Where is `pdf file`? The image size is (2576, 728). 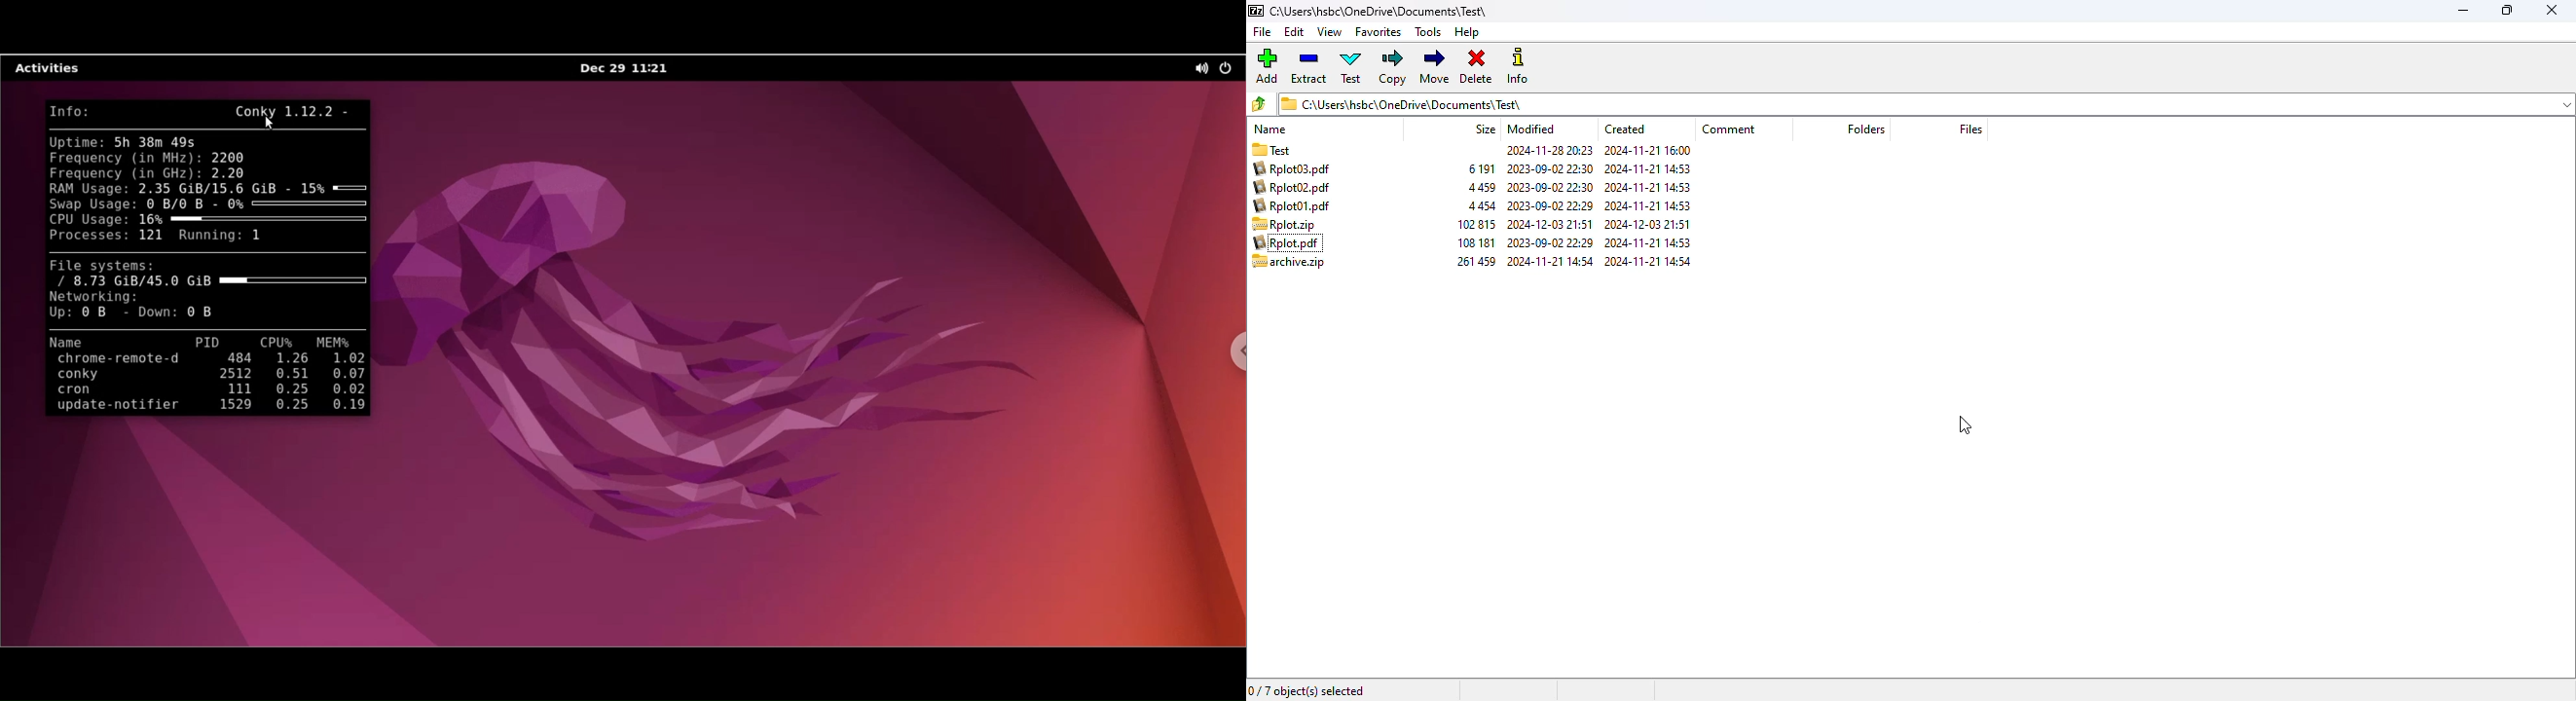 pdf file is located at coordinates (1300, 242).